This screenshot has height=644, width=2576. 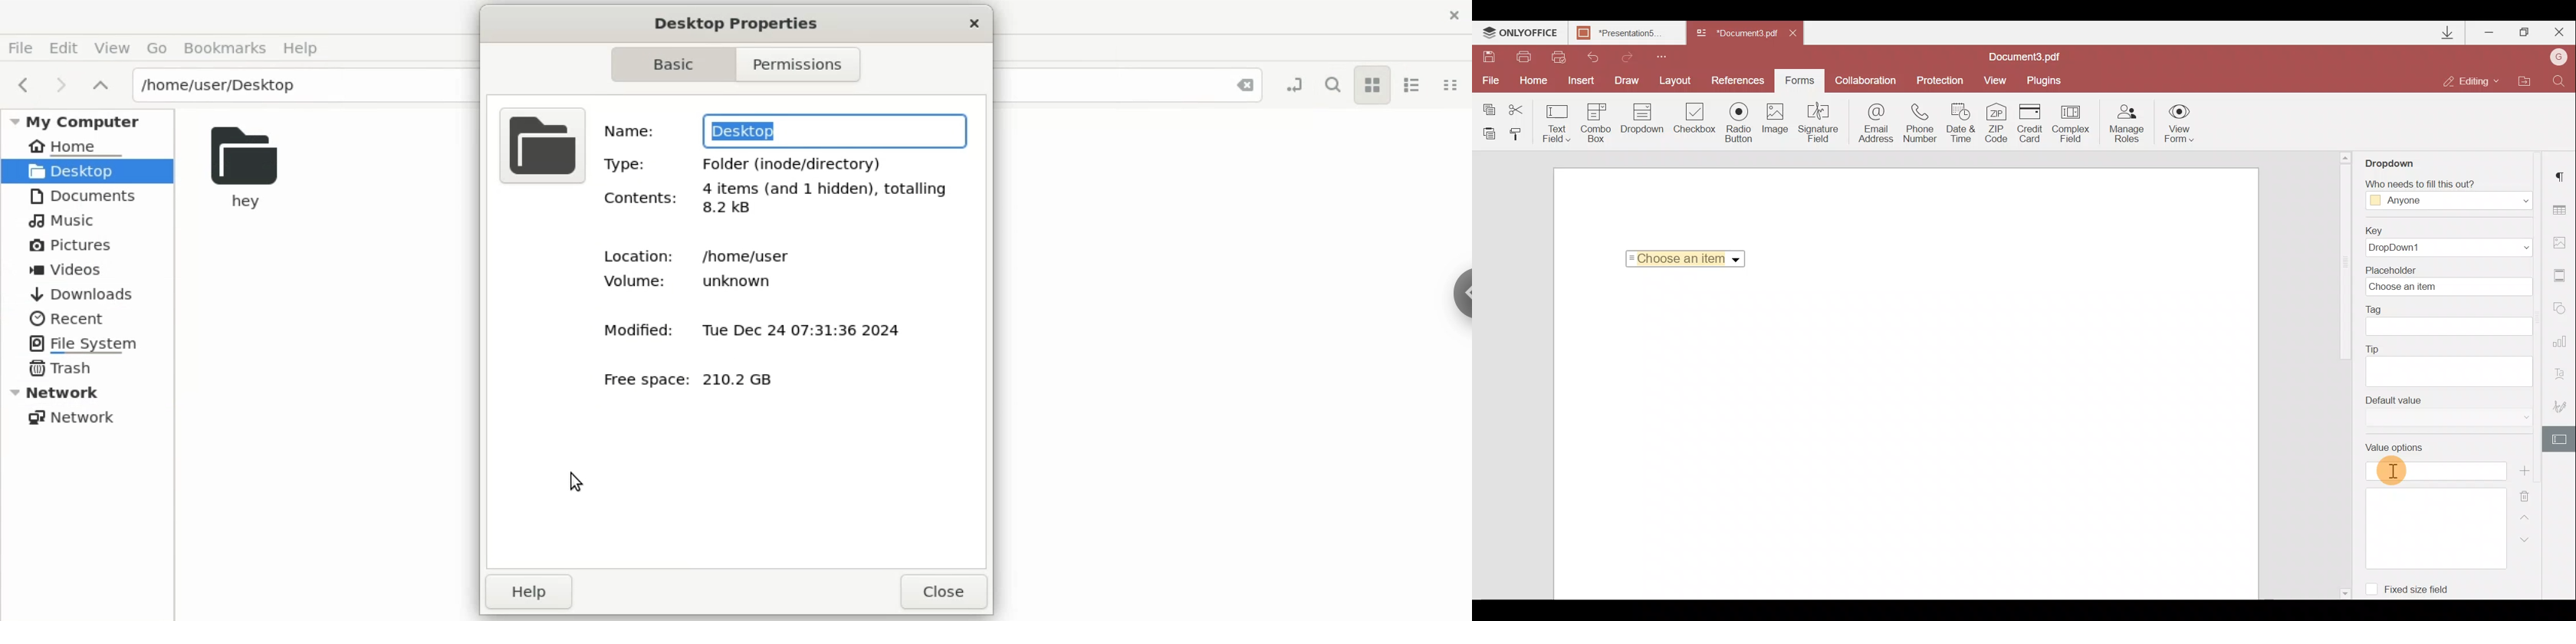 I want to click on Image settings, so click(x=2562, y=240).